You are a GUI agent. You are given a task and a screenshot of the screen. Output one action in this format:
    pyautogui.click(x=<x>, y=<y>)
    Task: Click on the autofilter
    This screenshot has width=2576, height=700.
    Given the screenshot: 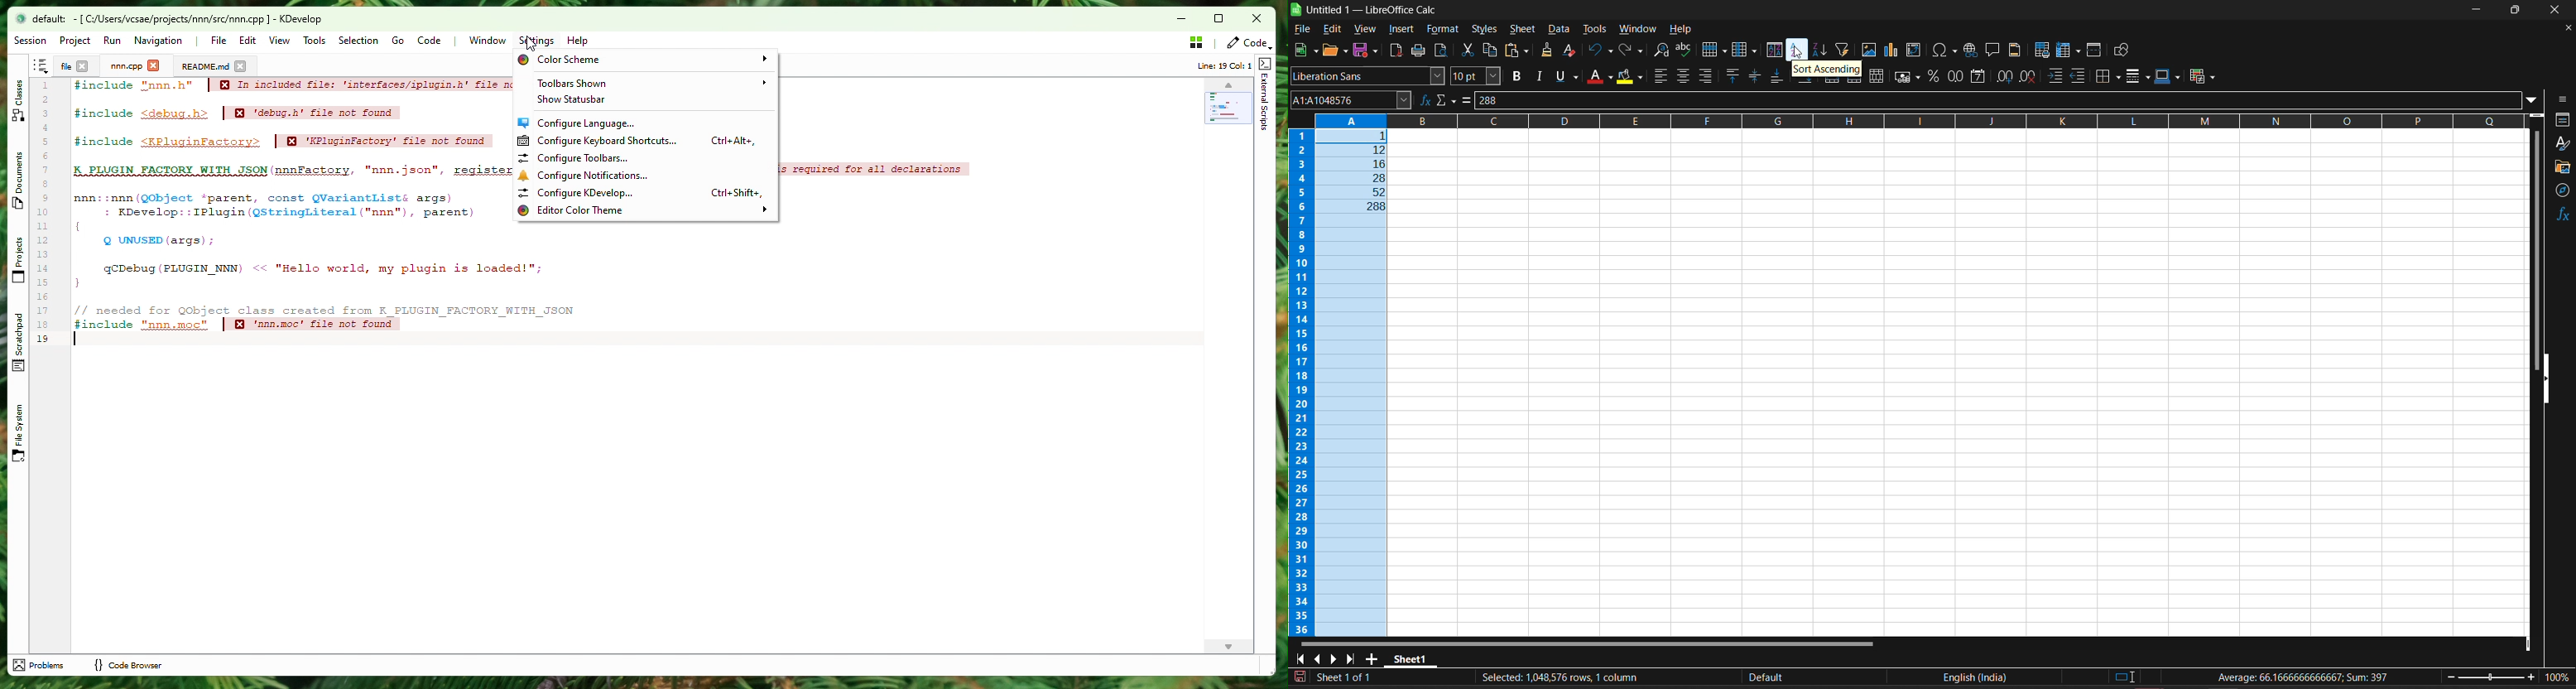 What is the action you would take?
    pyautogui.click(x=1841, y=50)
    